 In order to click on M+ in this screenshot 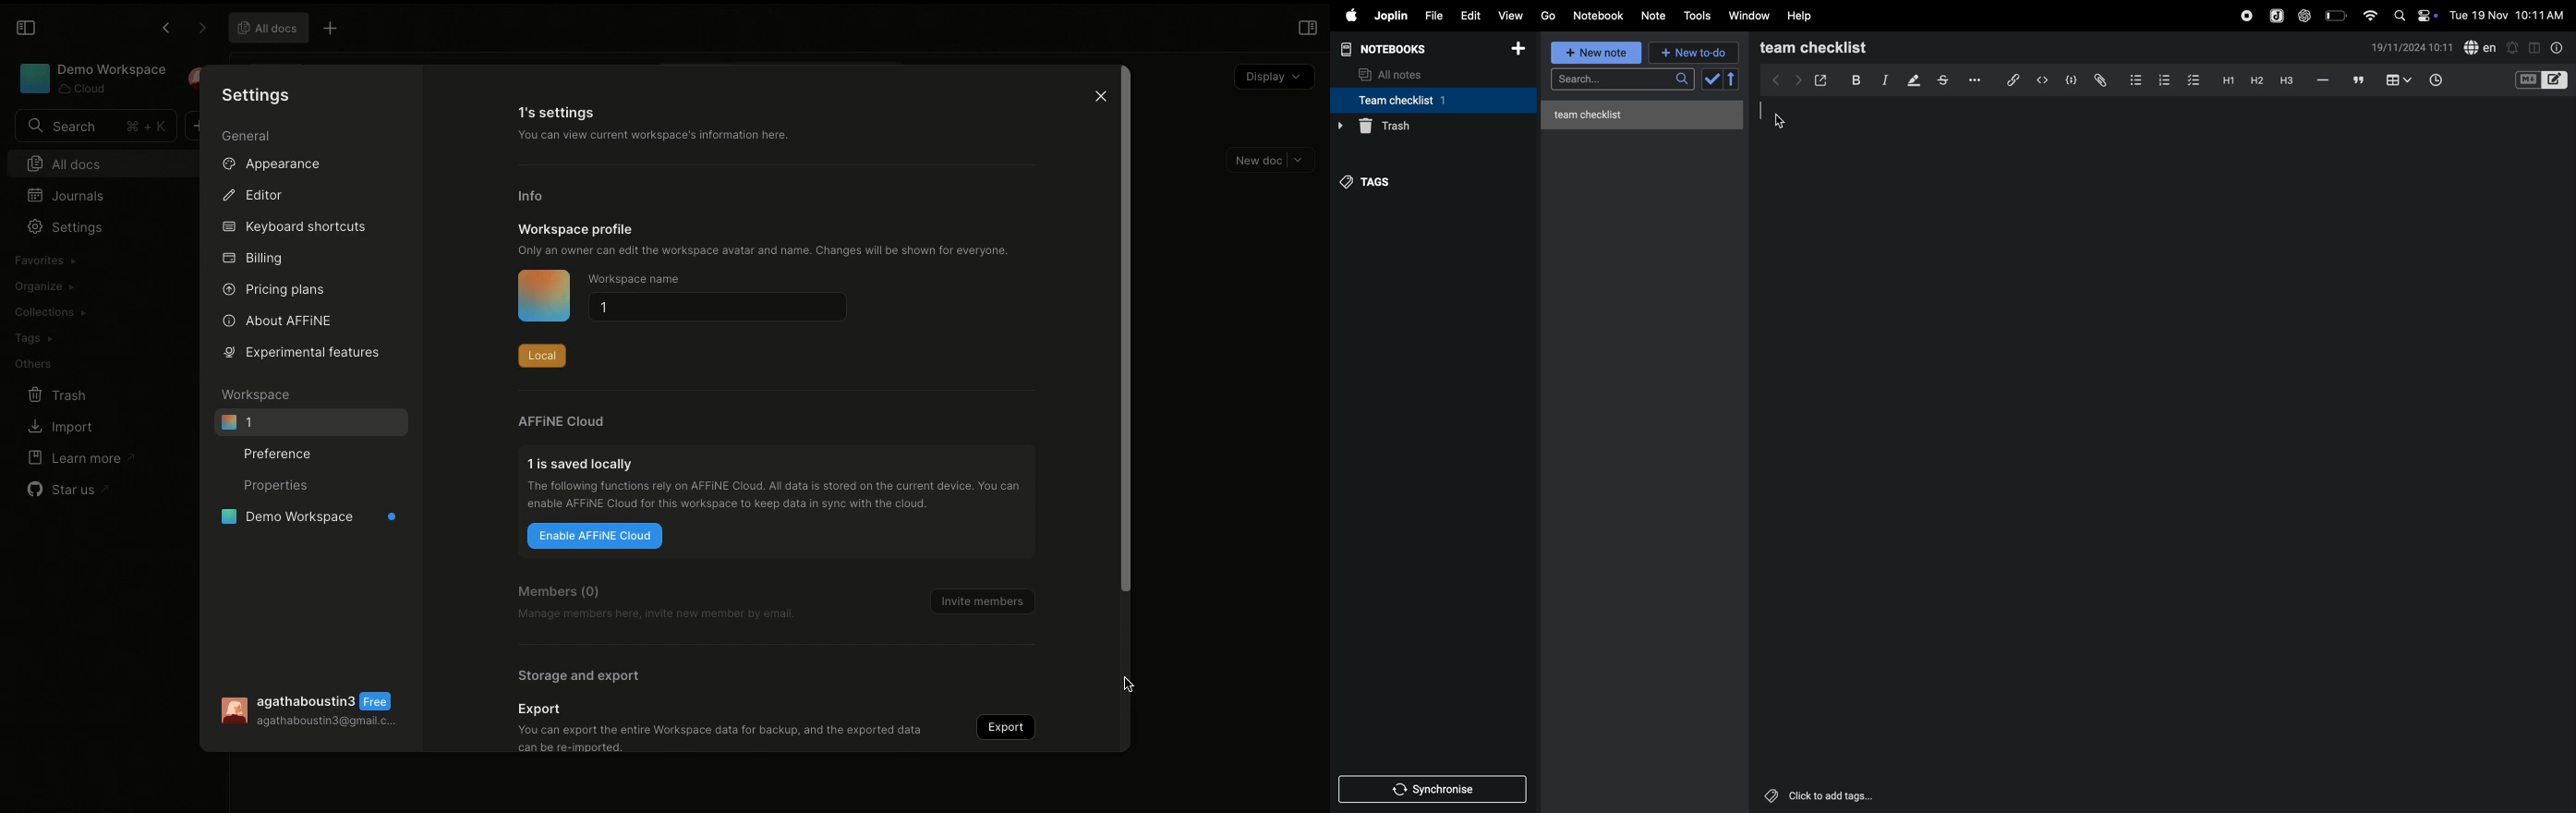, I will do `click(2527, 80)`.